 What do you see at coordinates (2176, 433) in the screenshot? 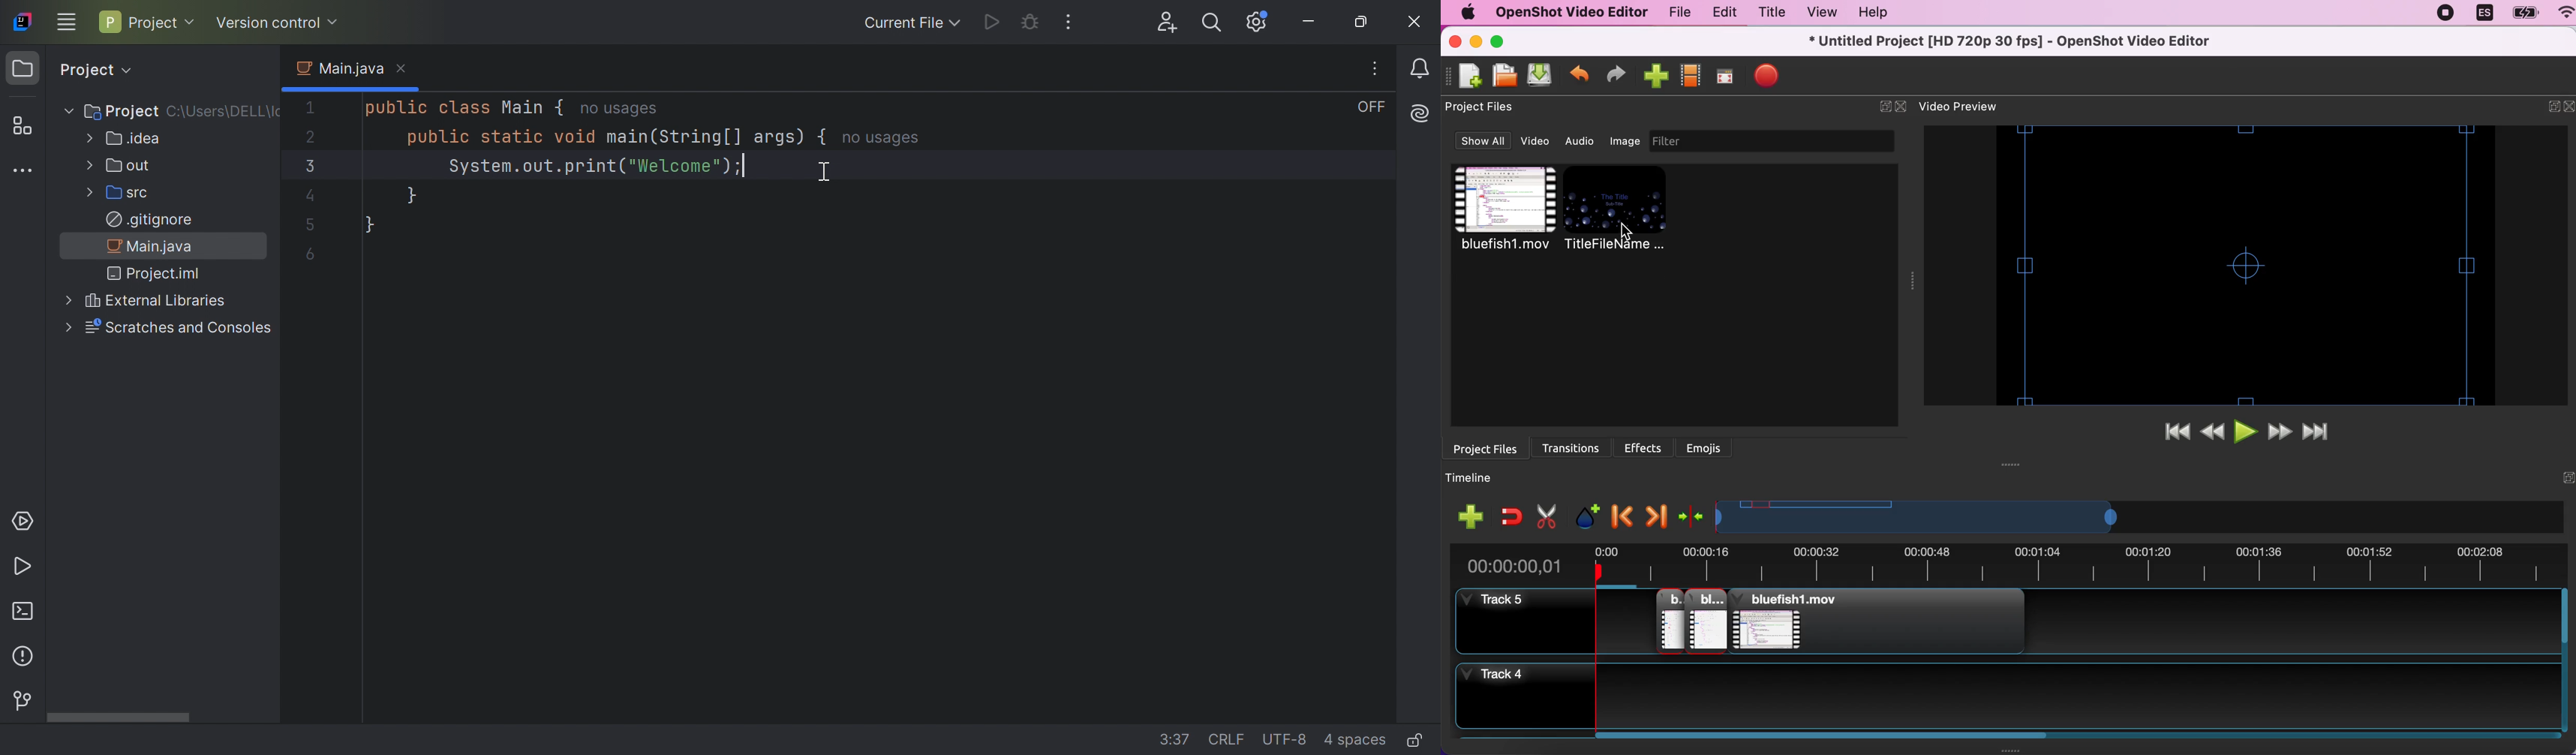
I see `jump to start` at bounding box center [2176, 433].